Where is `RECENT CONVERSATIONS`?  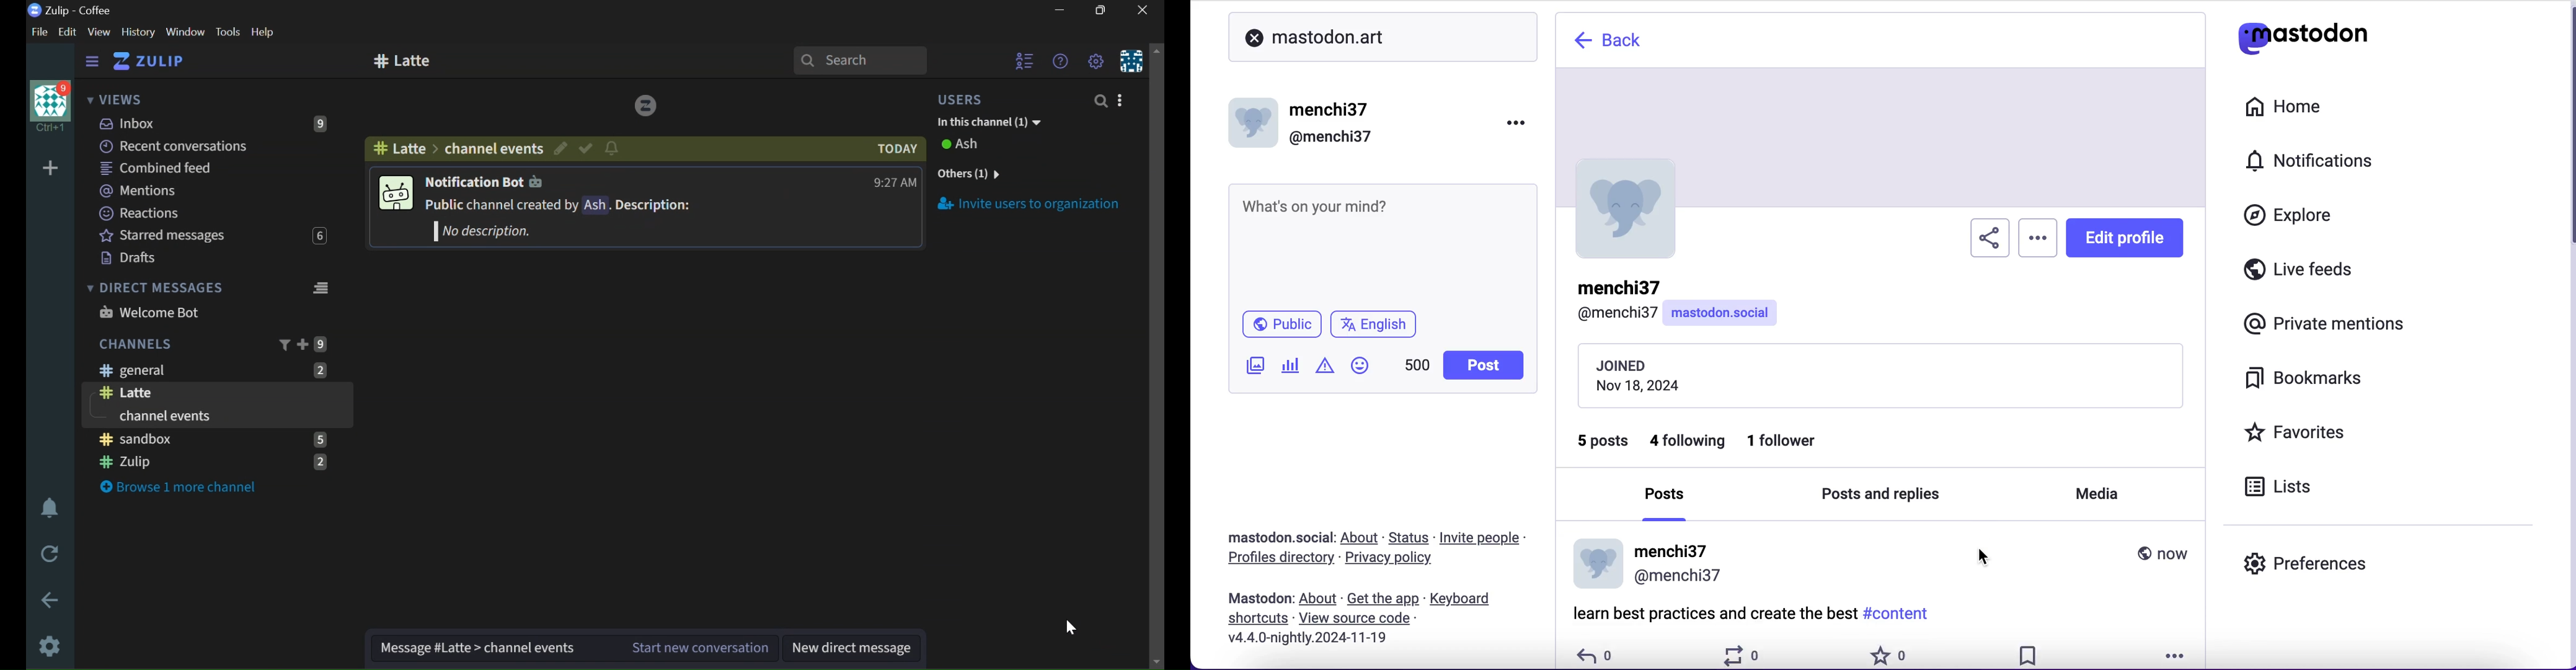
RECENT CONVERSATIONS is located at coordinates (200, 145).